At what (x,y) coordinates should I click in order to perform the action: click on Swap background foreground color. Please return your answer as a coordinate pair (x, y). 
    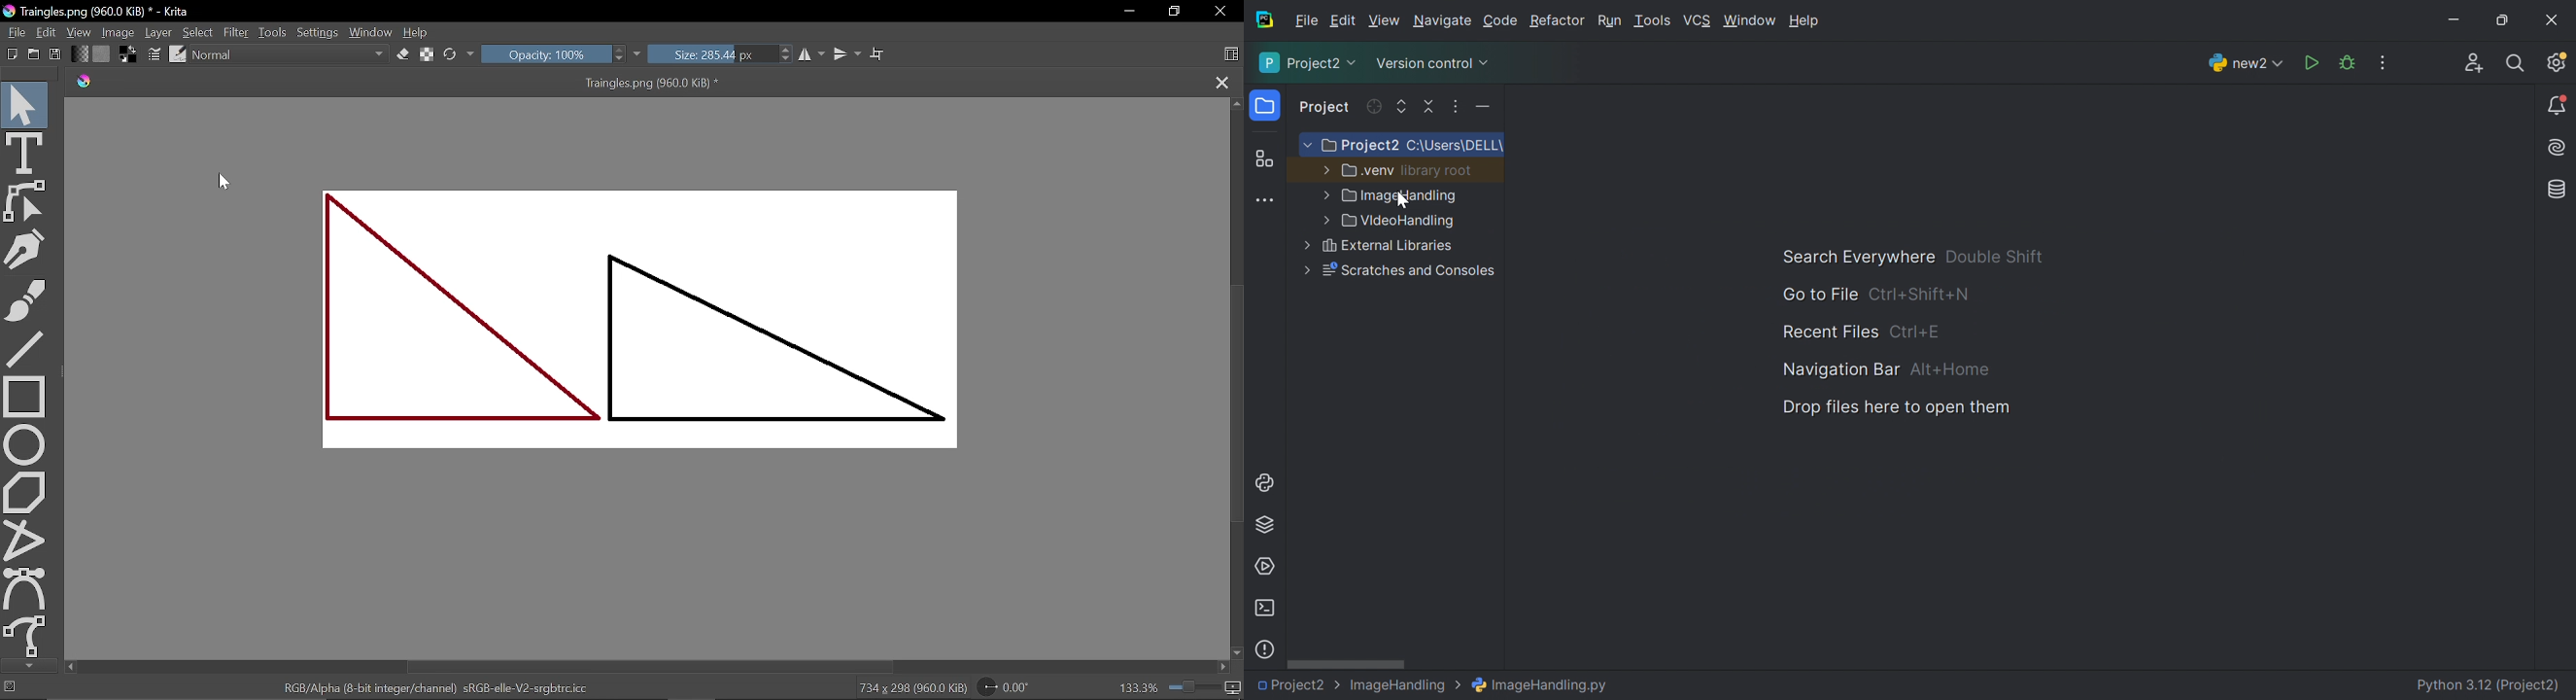
    Looking at the image, I should click on (125, 56).